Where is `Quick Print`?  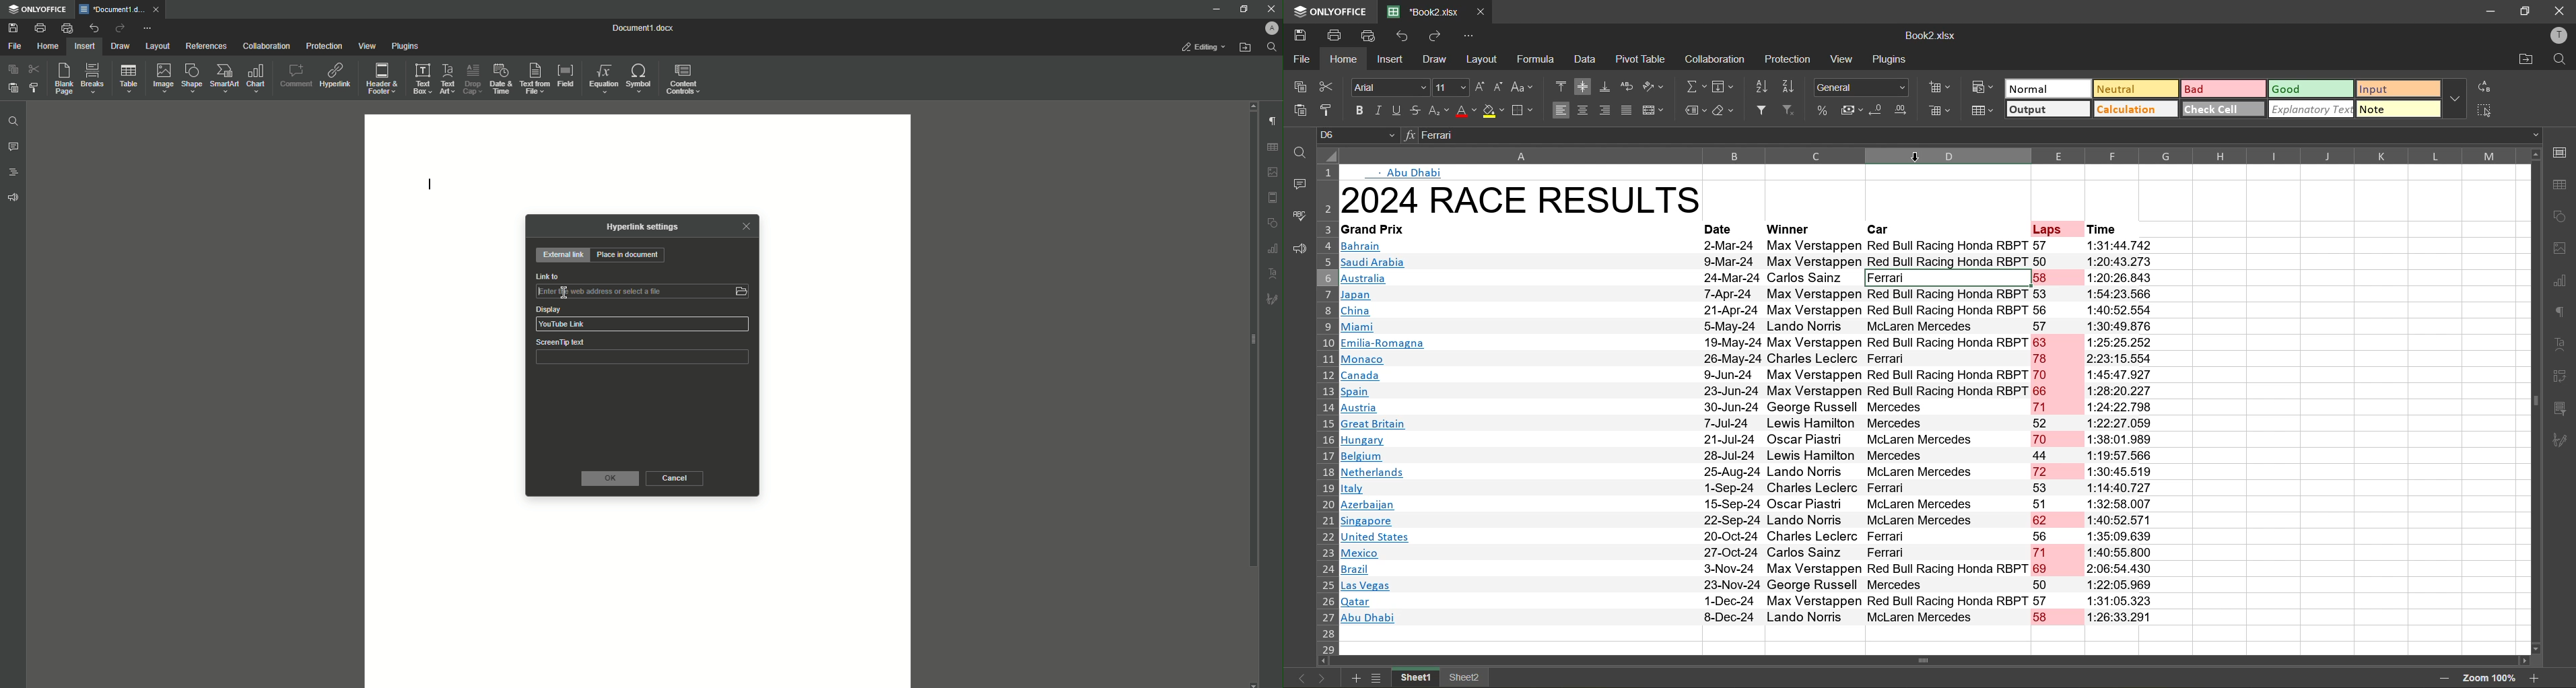
Quick Print is located at coordinates (67, 27).